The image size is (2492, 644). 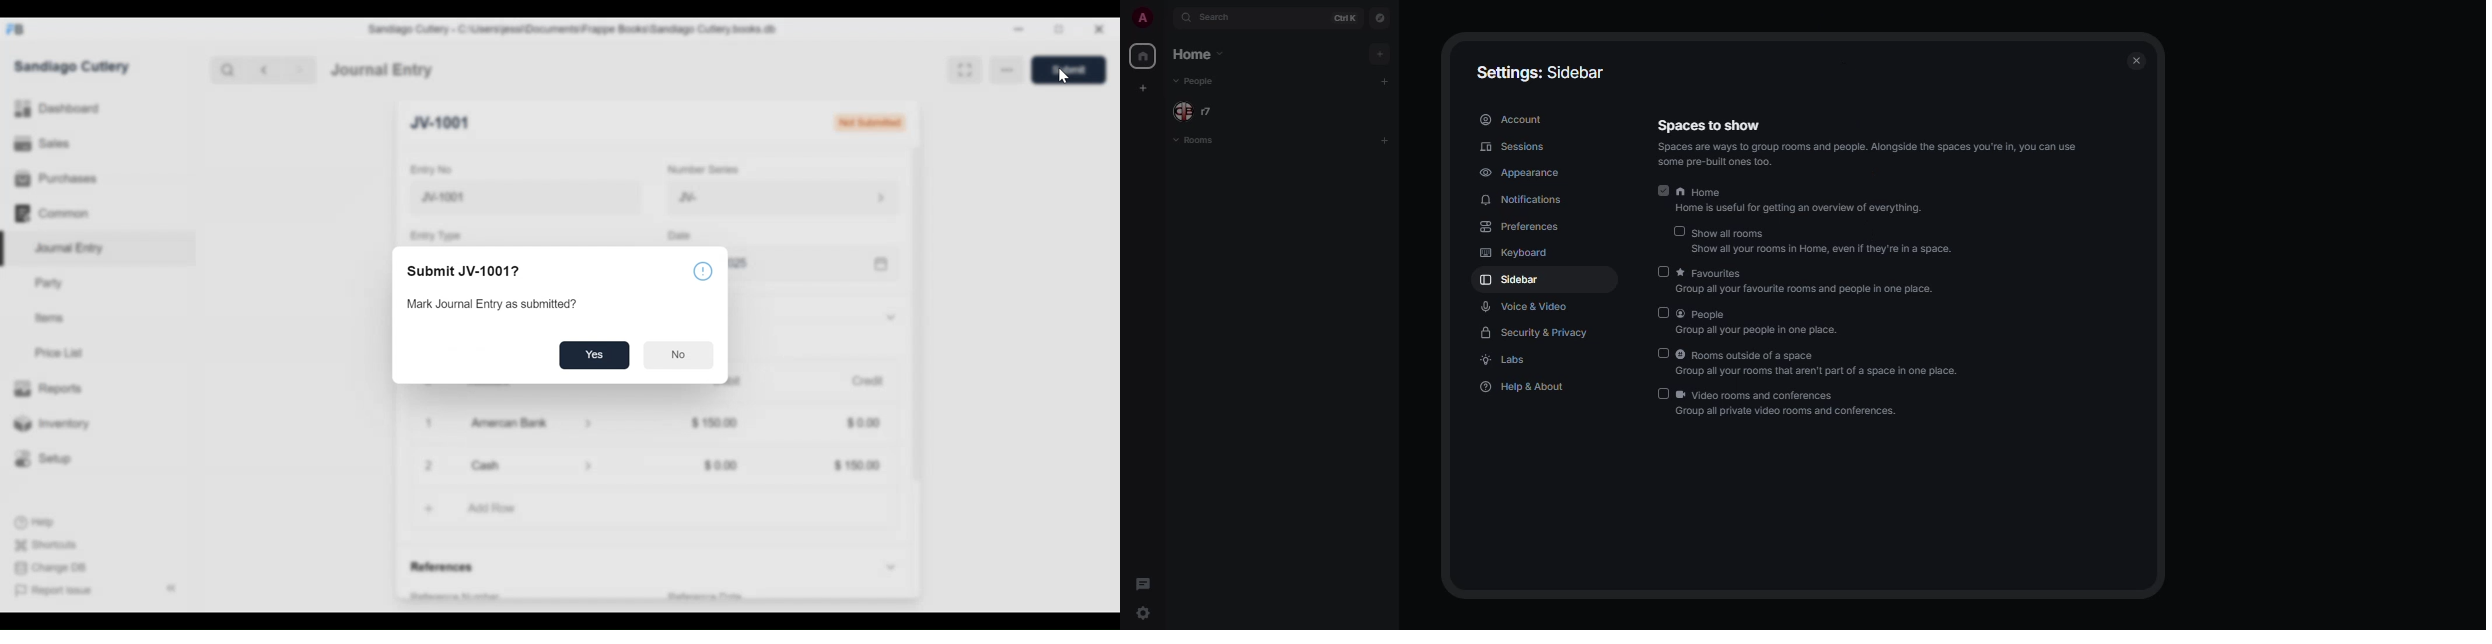 What do you see at coordinates (466, 272) in the screenshot?
I see `Submit JV-1001?` at bounding box center [466, 272].